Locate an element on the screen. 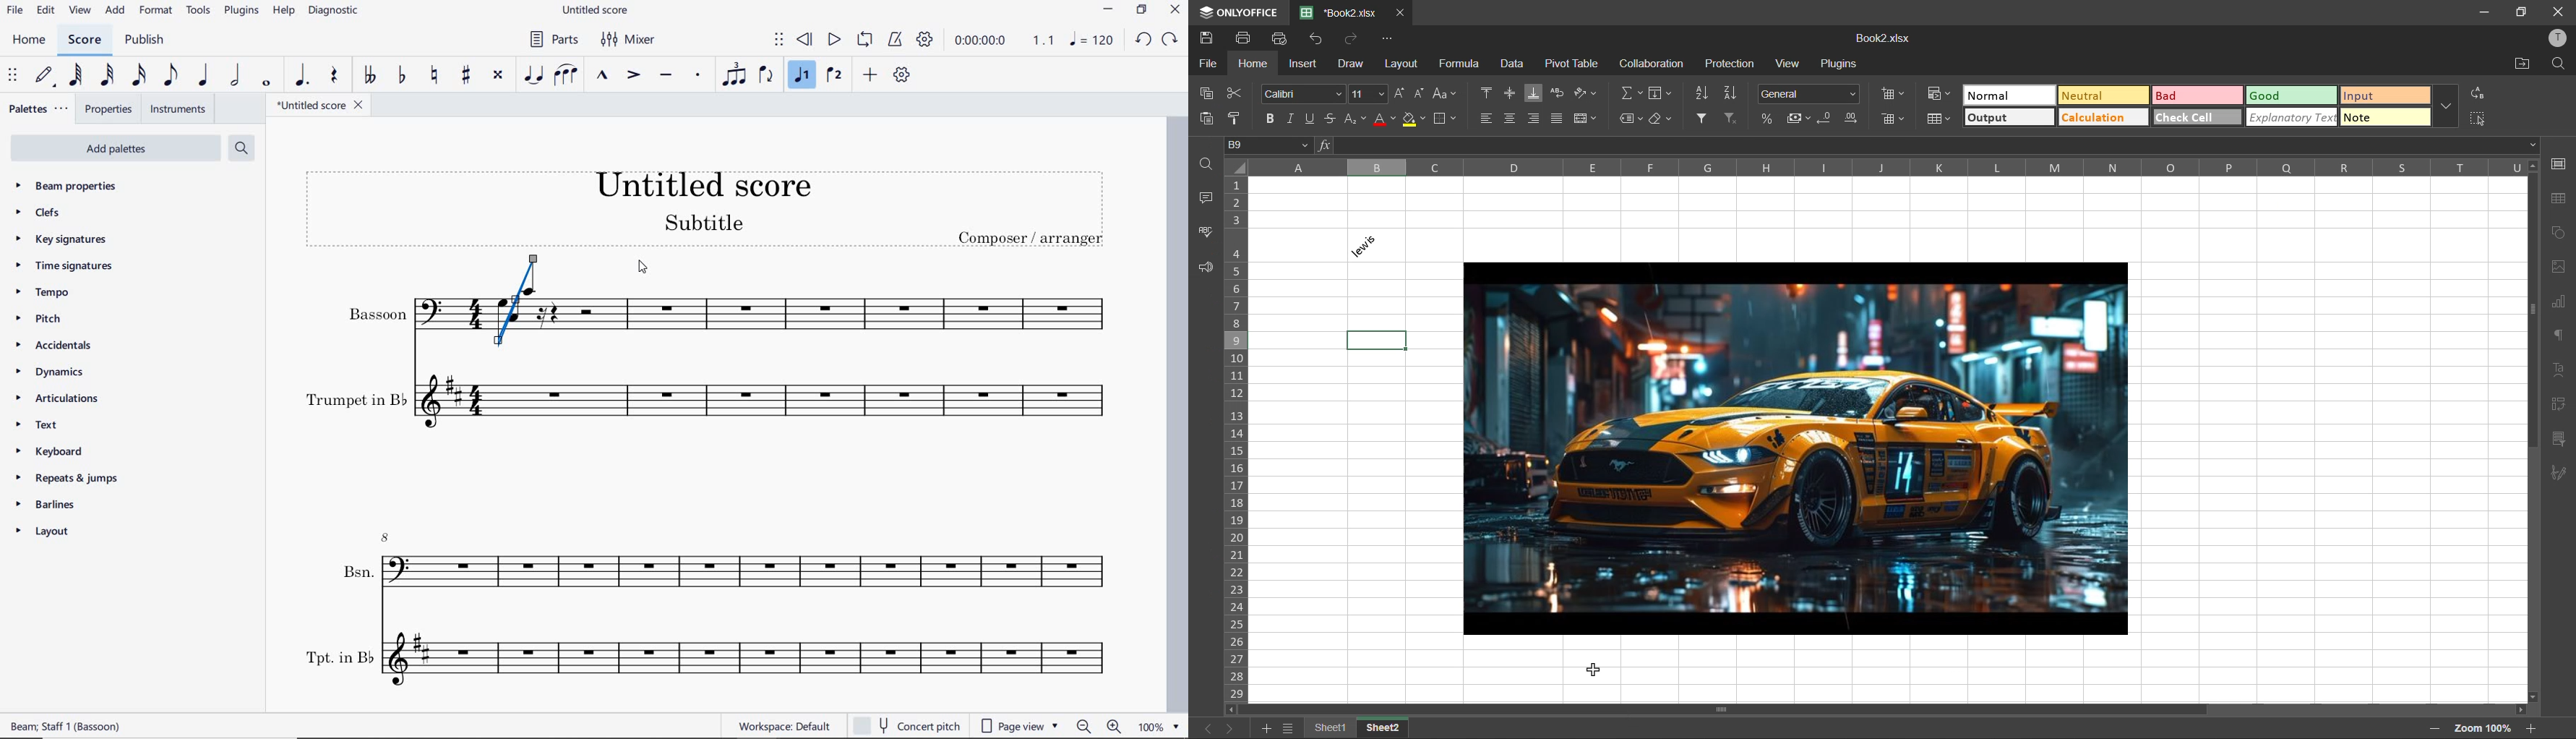 This screenshot has width=2576, height=756. borders is located at coordinates (1445, 118).